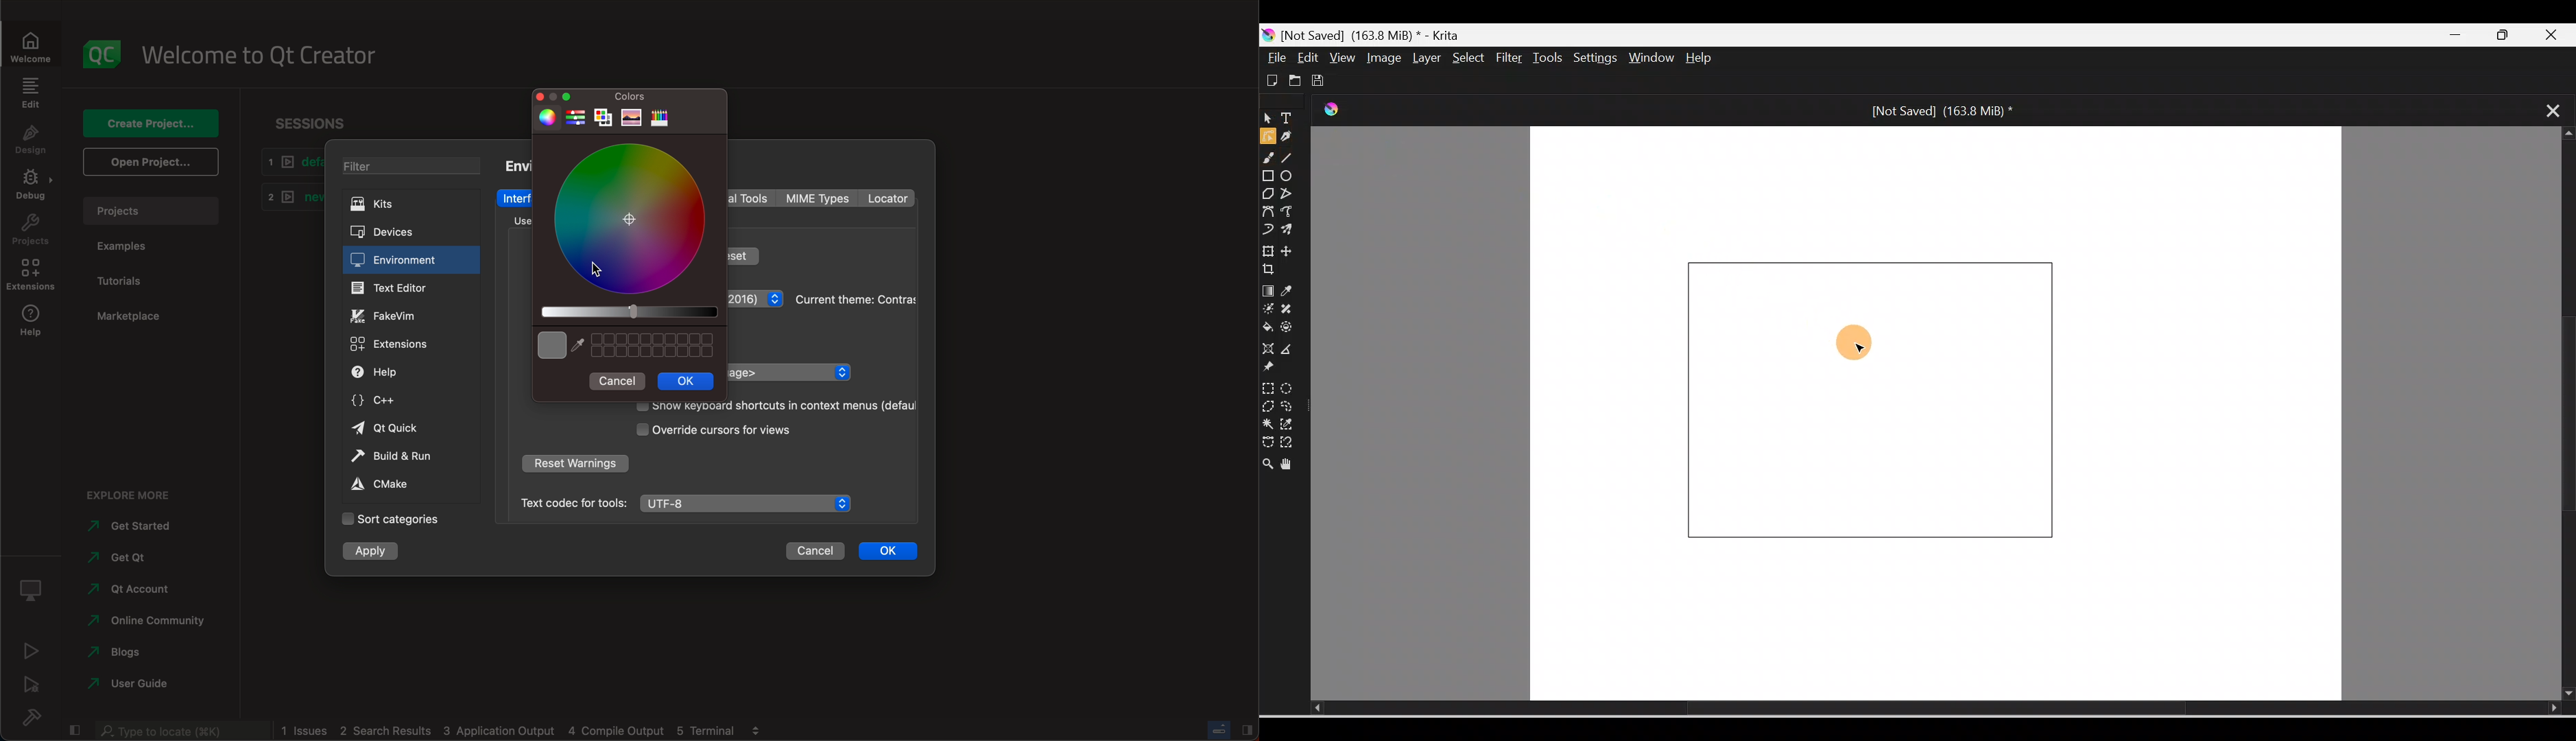 The image size is (2576, 756). What do you see at coordinates (405, 456) in the screenshot?
I see `build and run` at bounding box center [405, 456].